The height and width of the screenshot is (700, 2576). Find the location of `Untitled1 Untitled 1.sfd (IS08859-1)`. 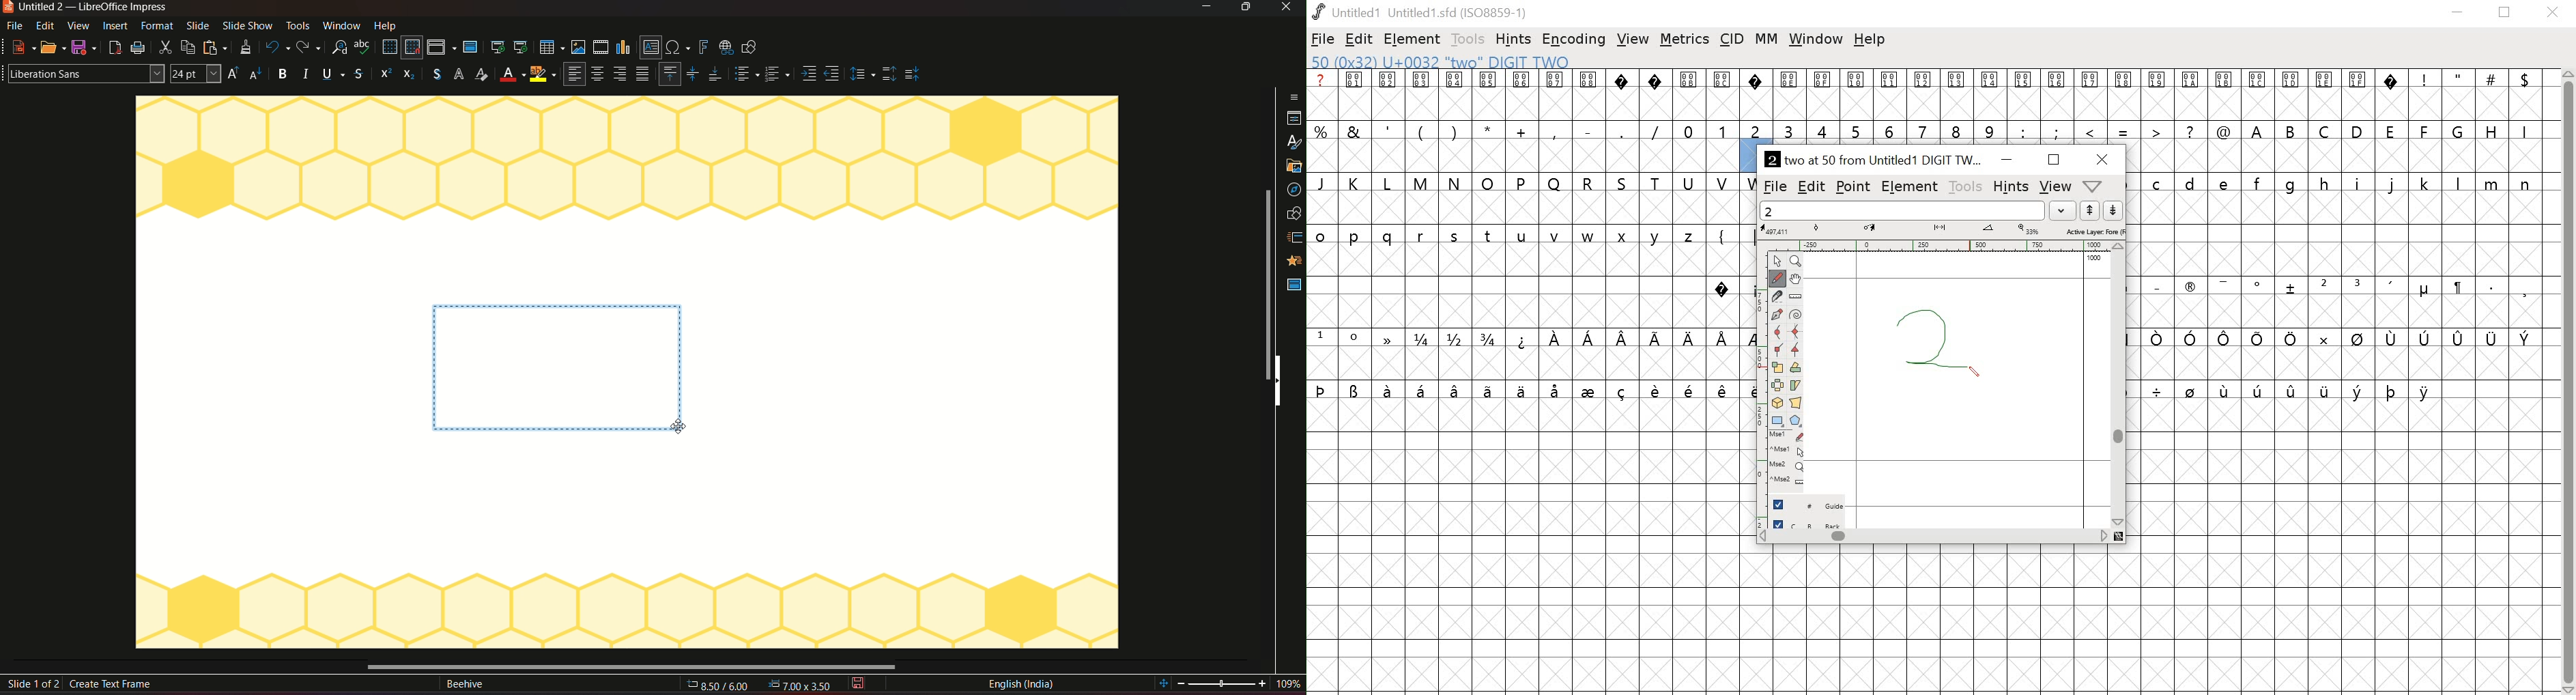

Untitled1 Untitled 1.sfd (IS08859-1) is located at coordinates (1425, 13).